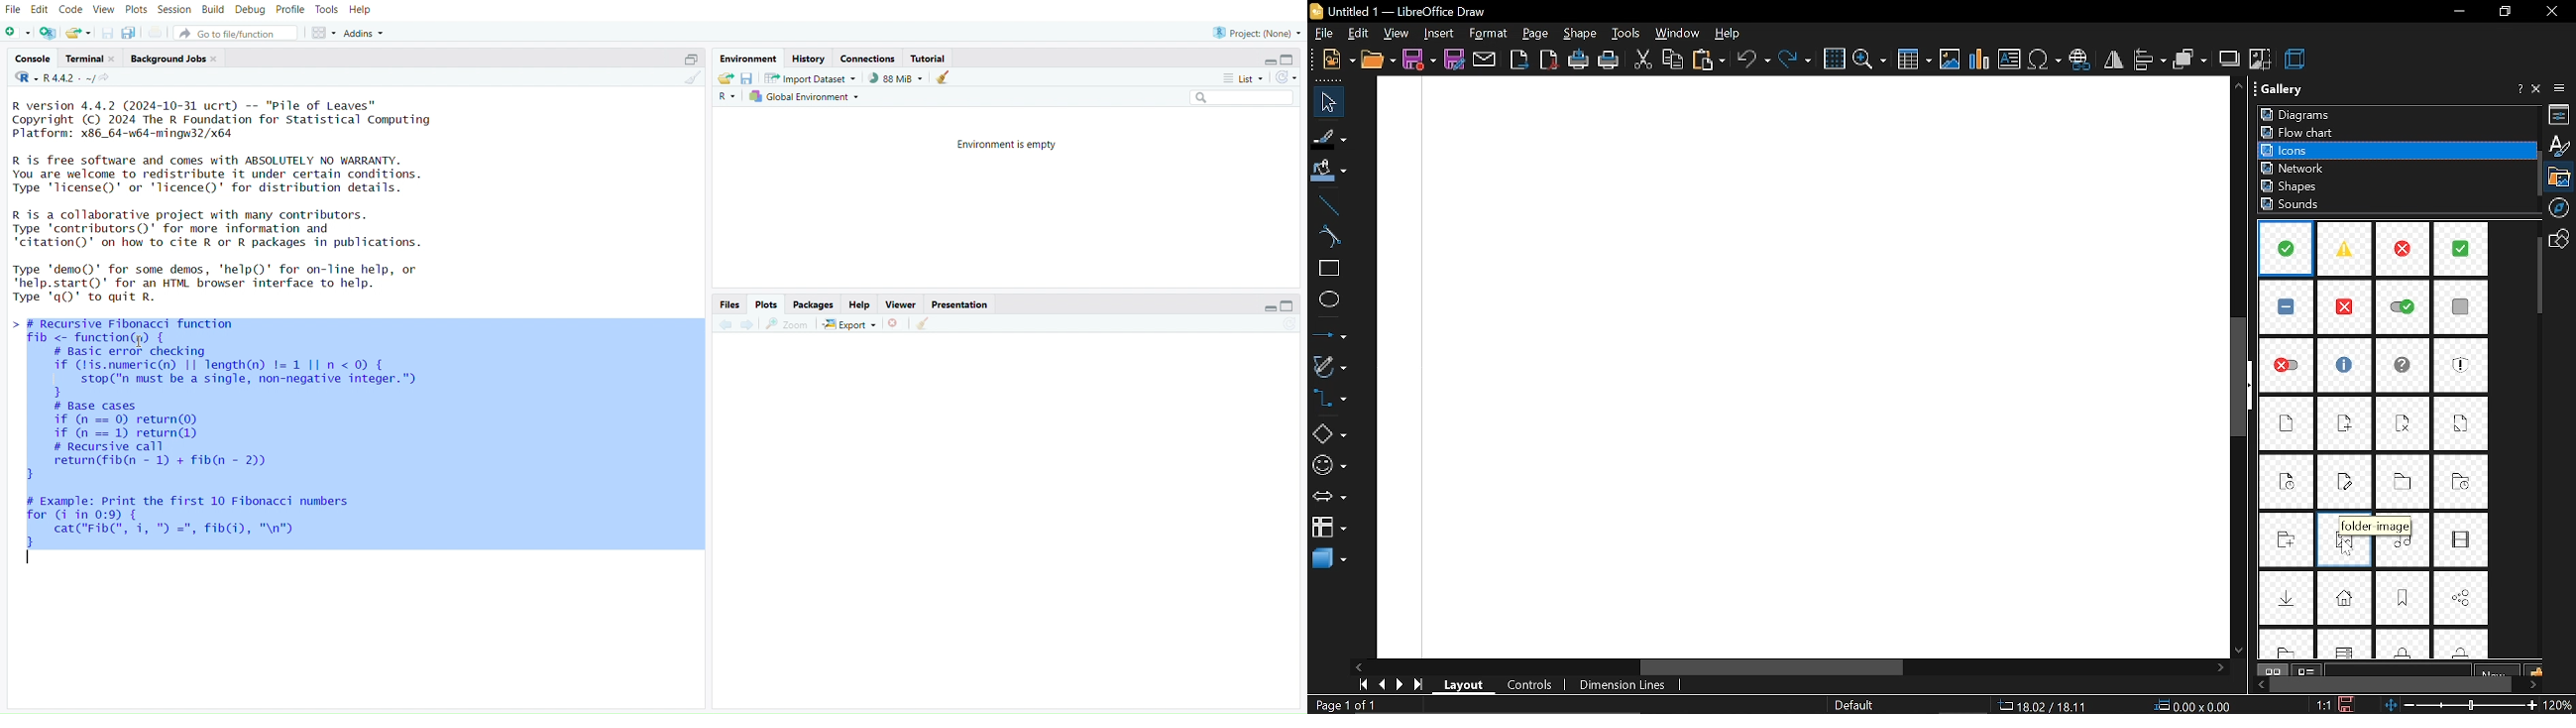 This screenshot has width=2576, height=728. I want to click on backward, so click(725, 326).